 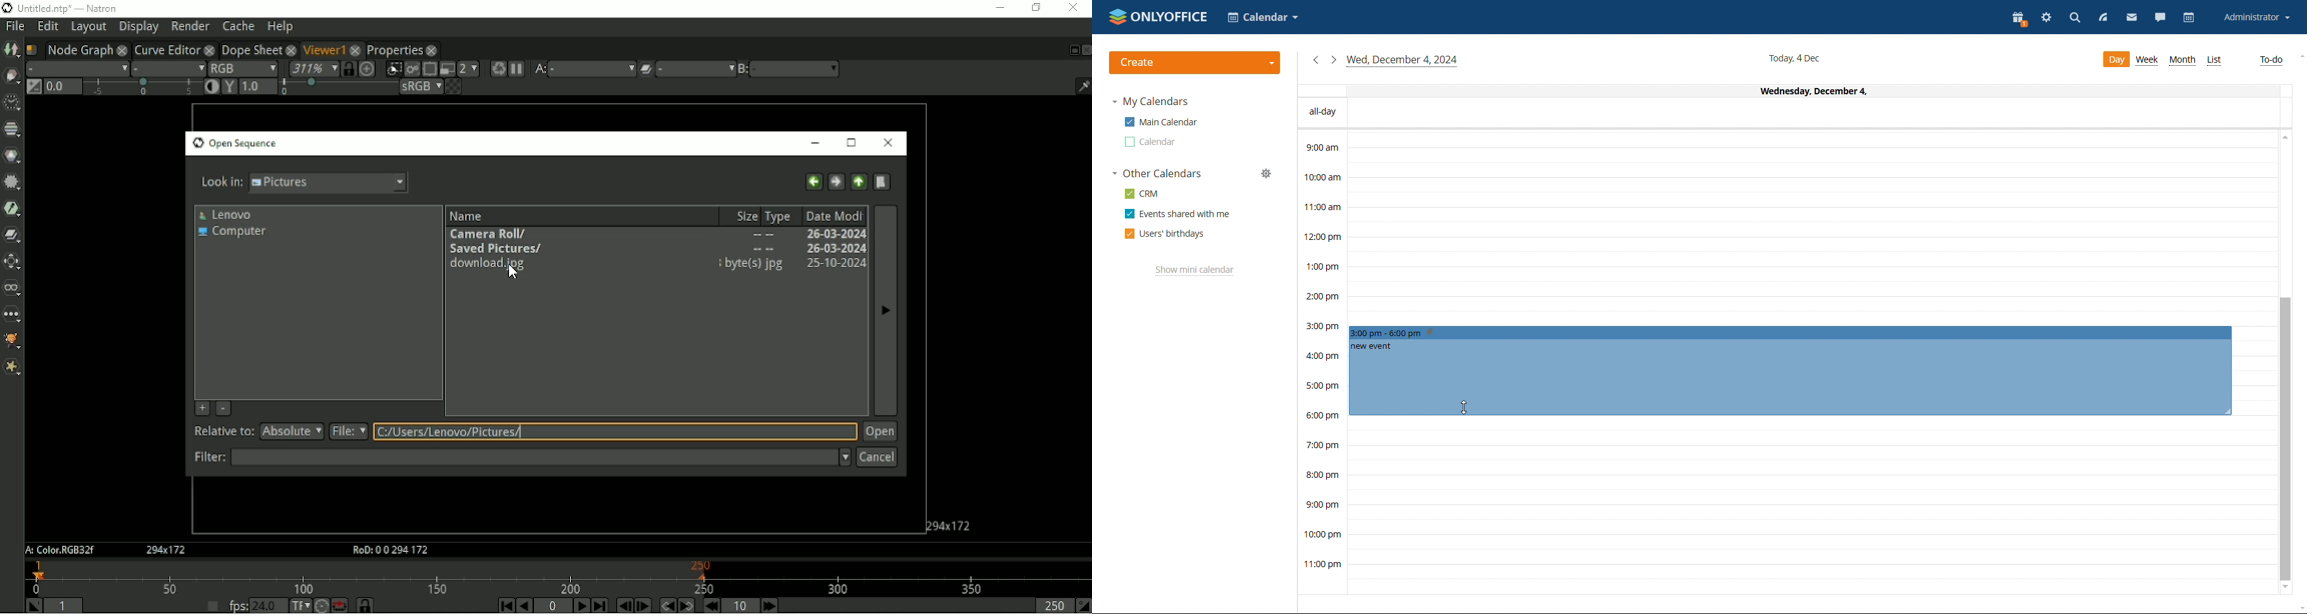 I want to click on settings, so click(x=2047, y=19).